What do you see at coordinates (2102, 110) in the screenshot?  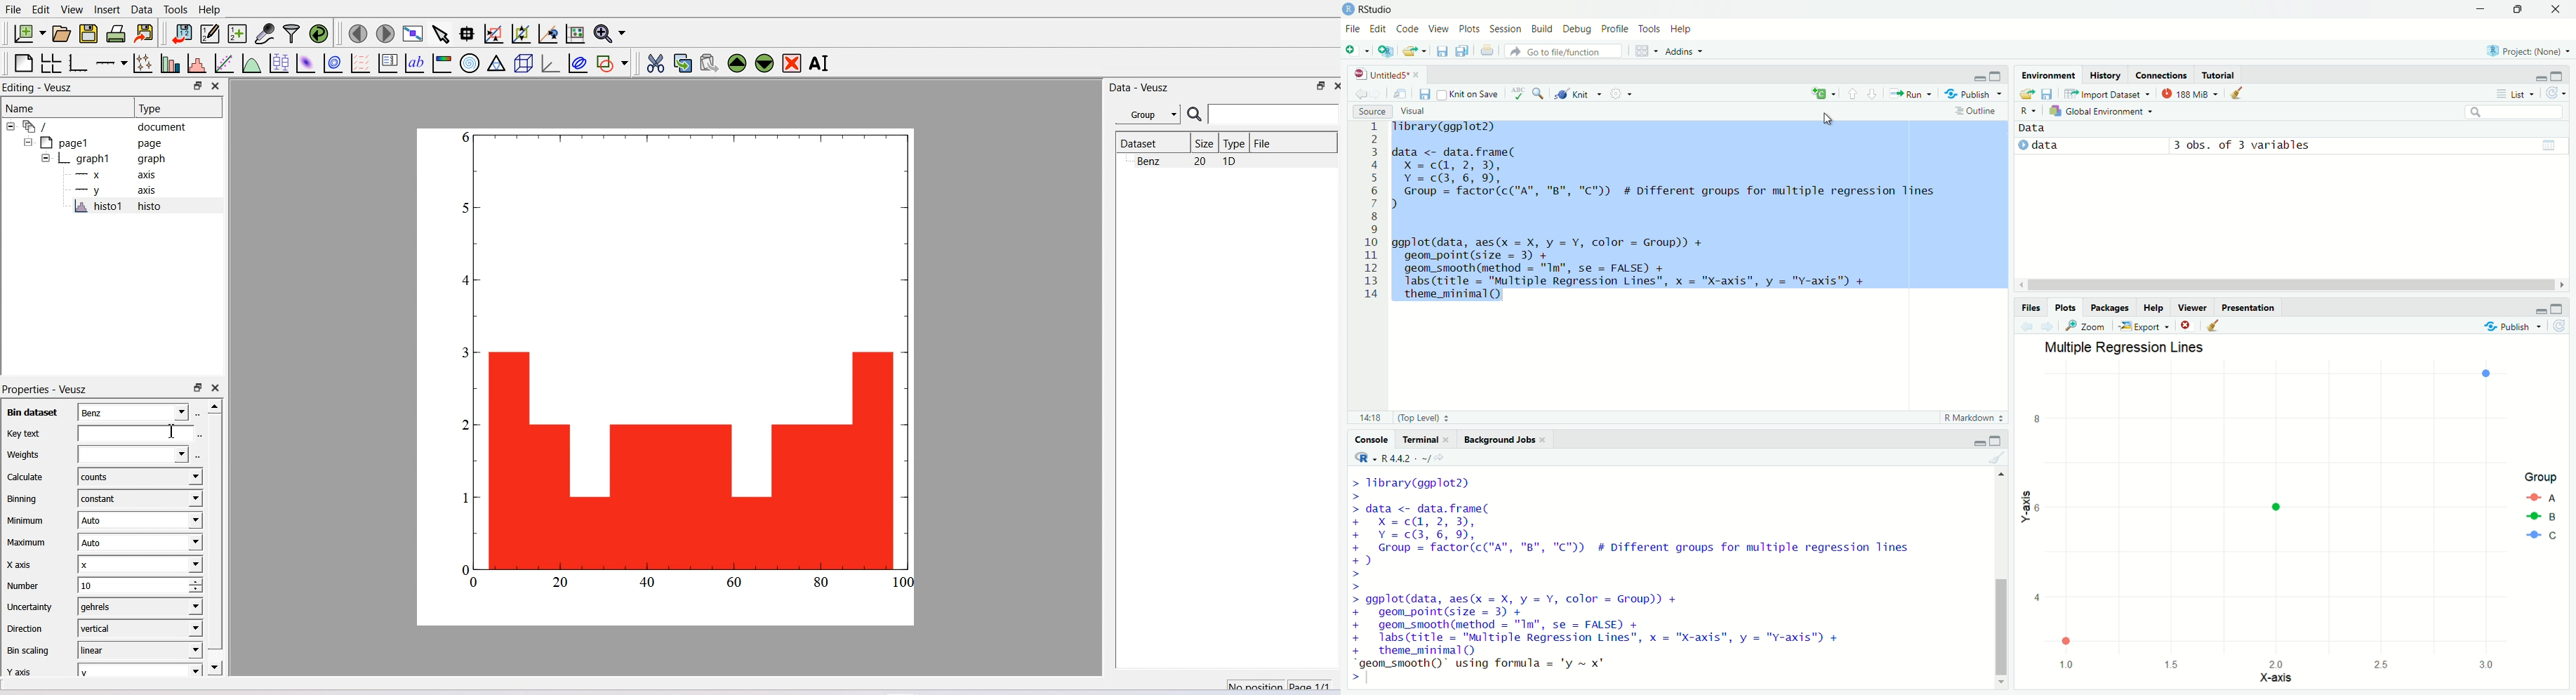 I see `Global Environment ~` at bounding box center [2102, 110].